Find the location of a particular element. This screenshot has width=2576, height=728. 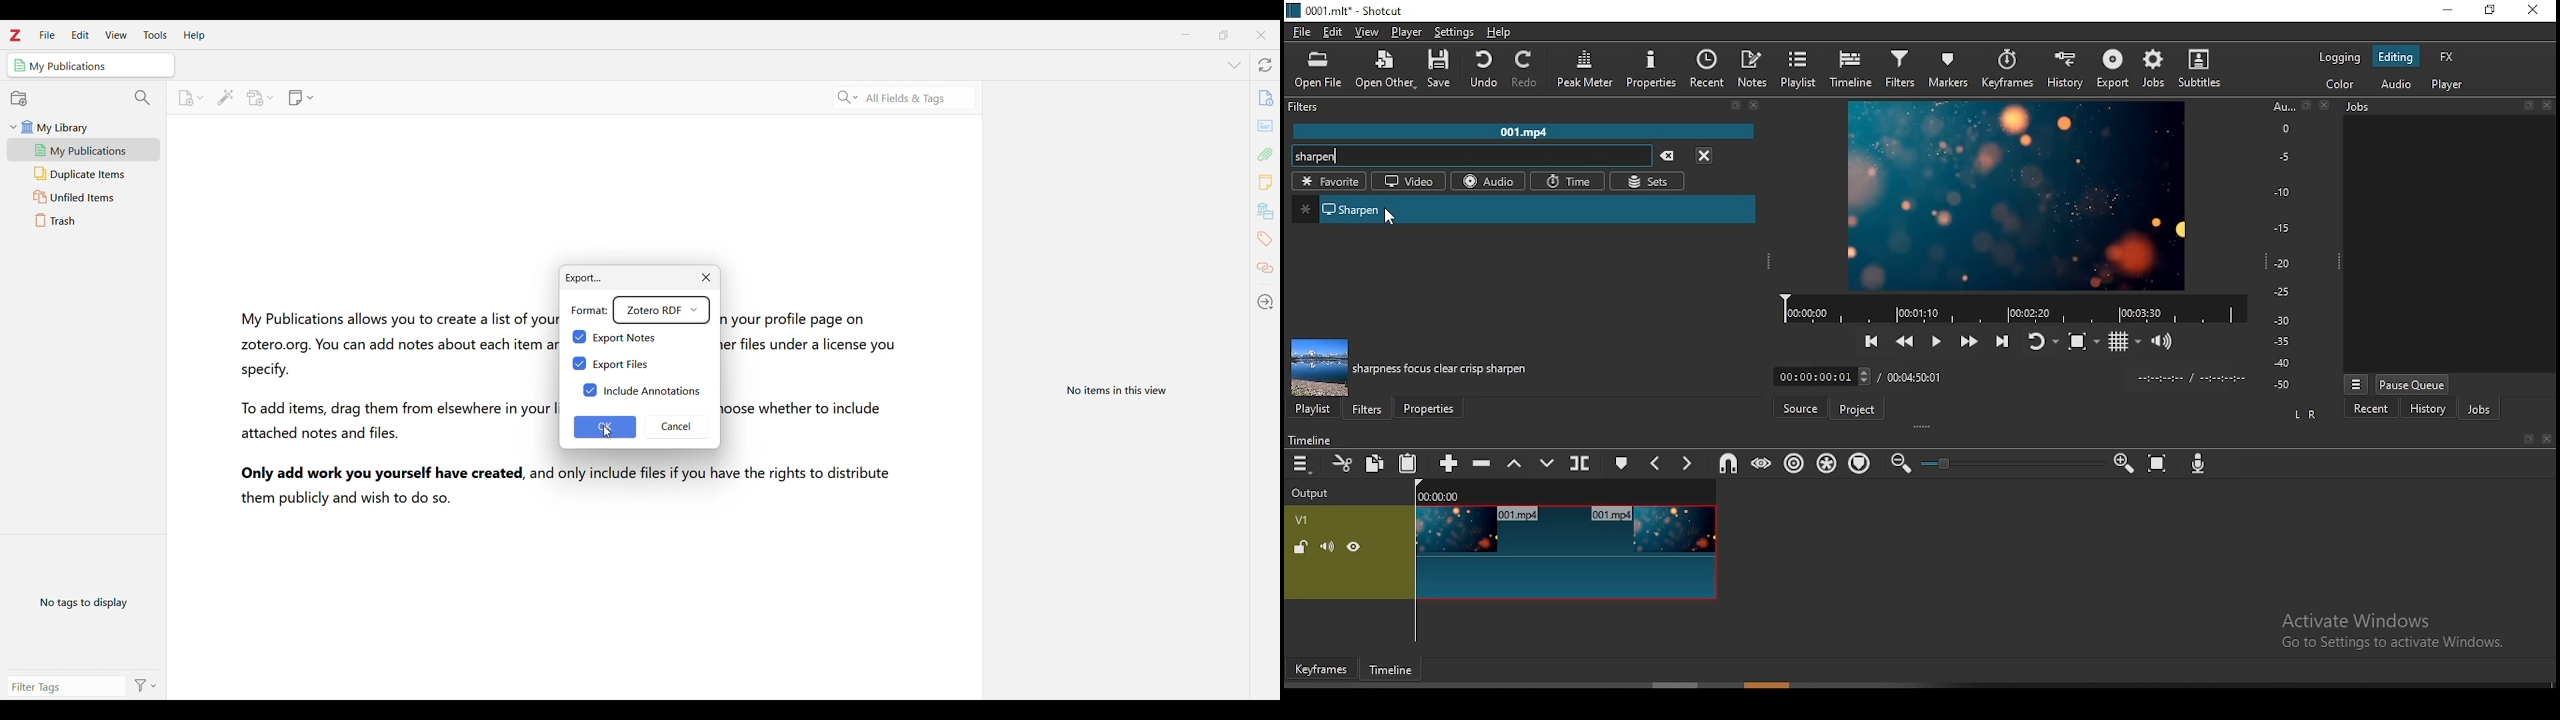

play quickly forward is located at coordinates (1970, 338).